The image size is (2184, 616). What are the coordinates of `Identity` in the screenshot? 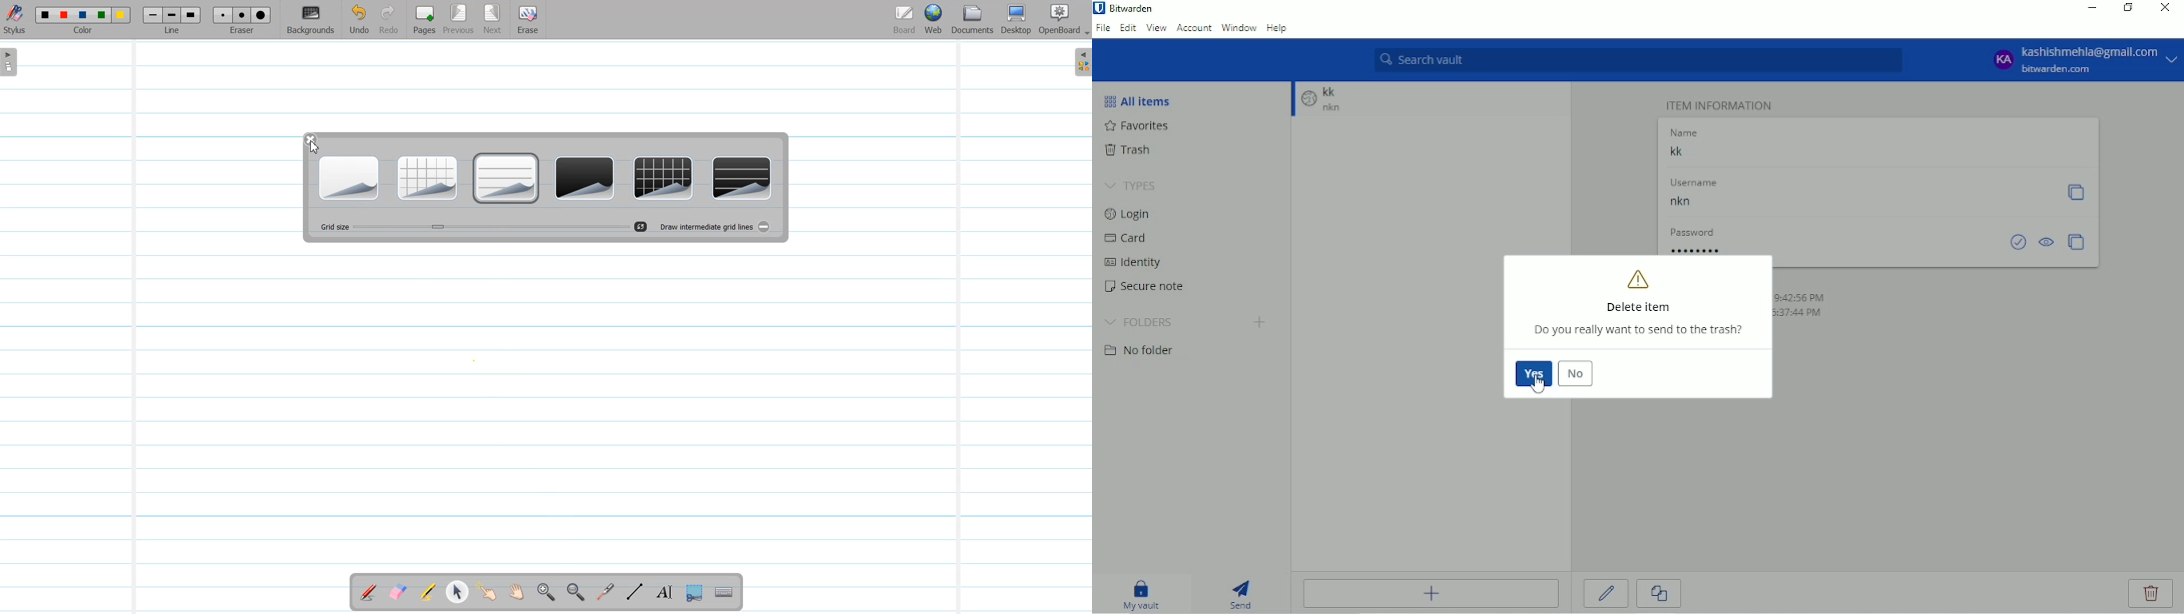 It's located at (1134, 263).